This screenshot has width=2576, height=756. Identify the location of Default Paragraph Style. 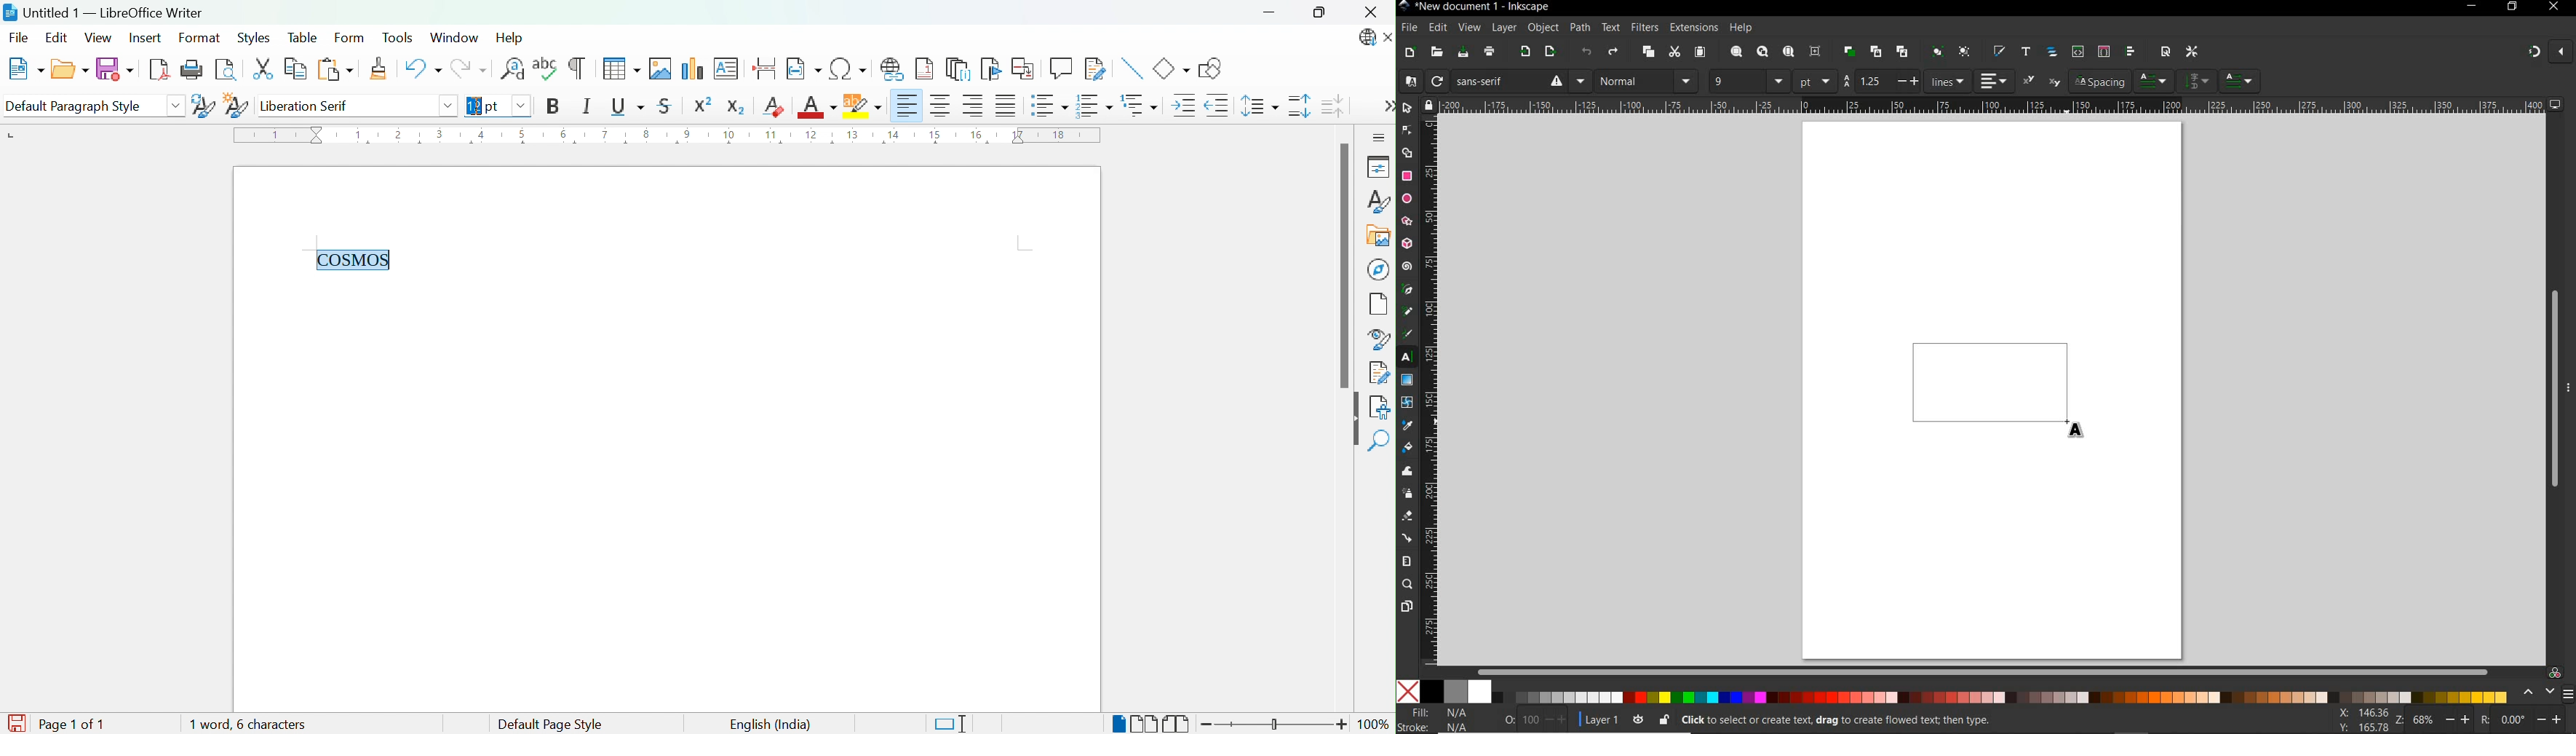
(79, 106).